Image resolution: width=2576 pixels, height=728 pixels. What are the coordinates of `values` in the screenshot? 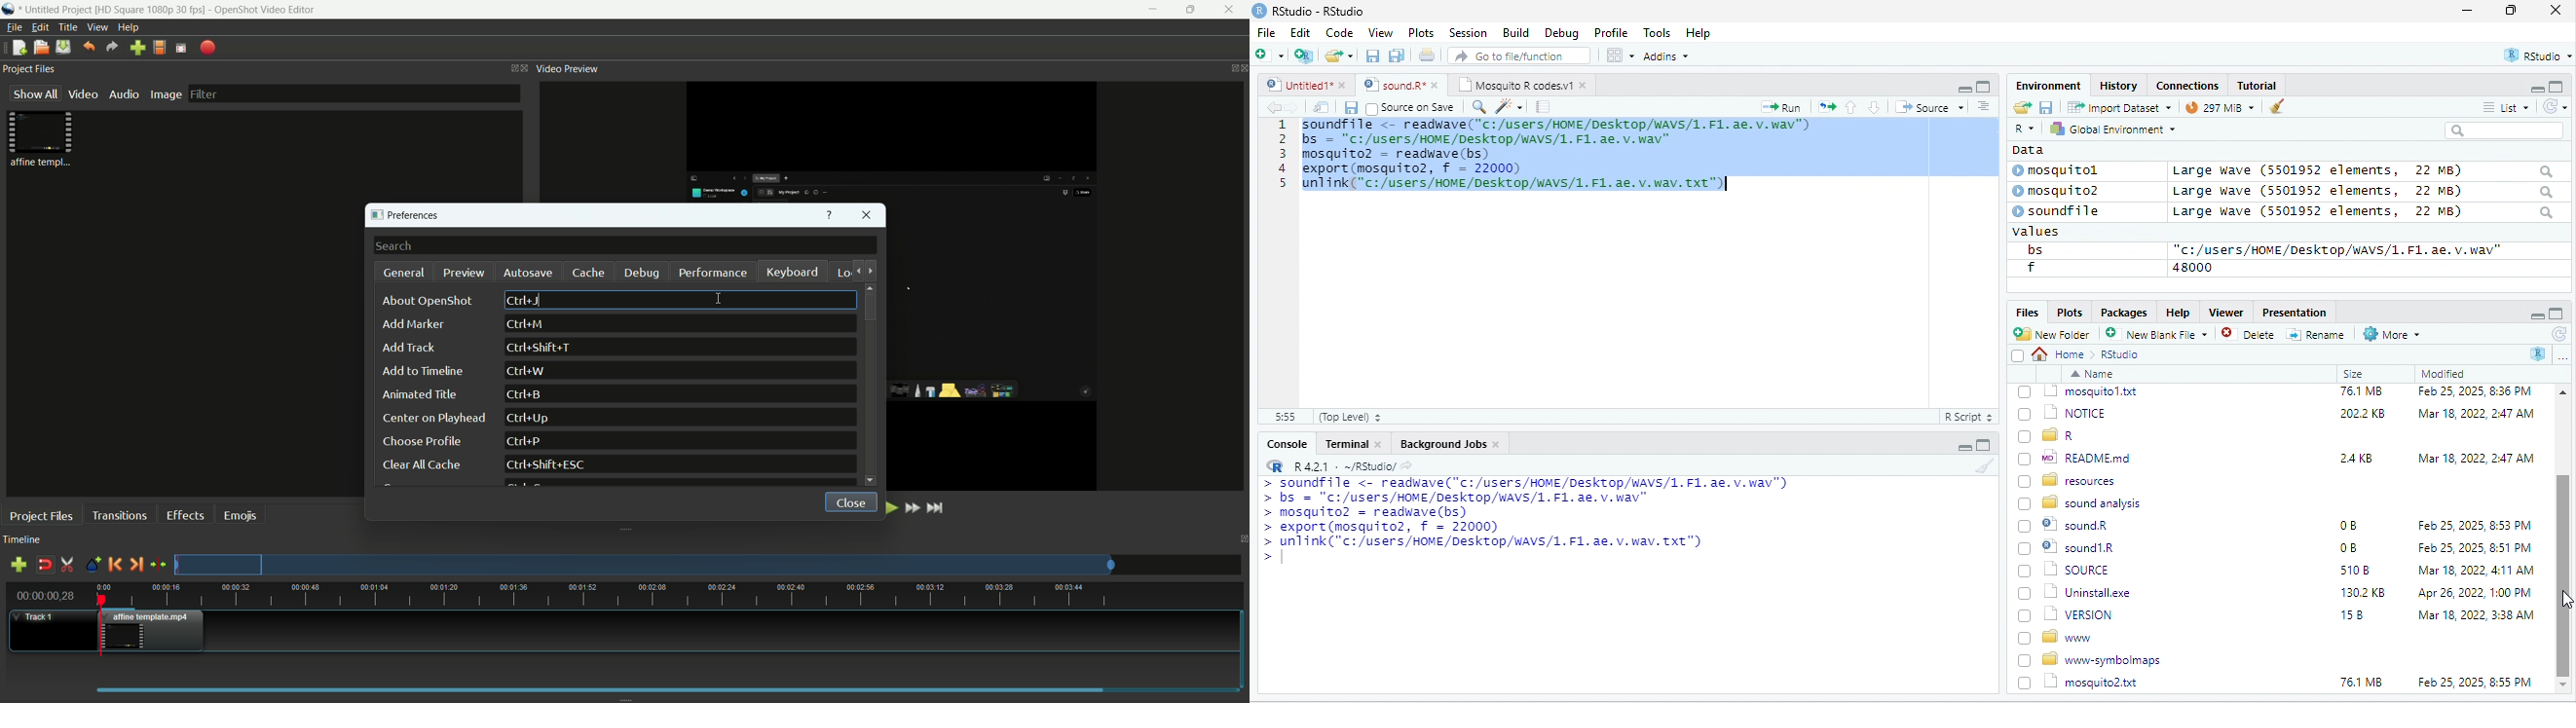 It's located at (2046, 232).